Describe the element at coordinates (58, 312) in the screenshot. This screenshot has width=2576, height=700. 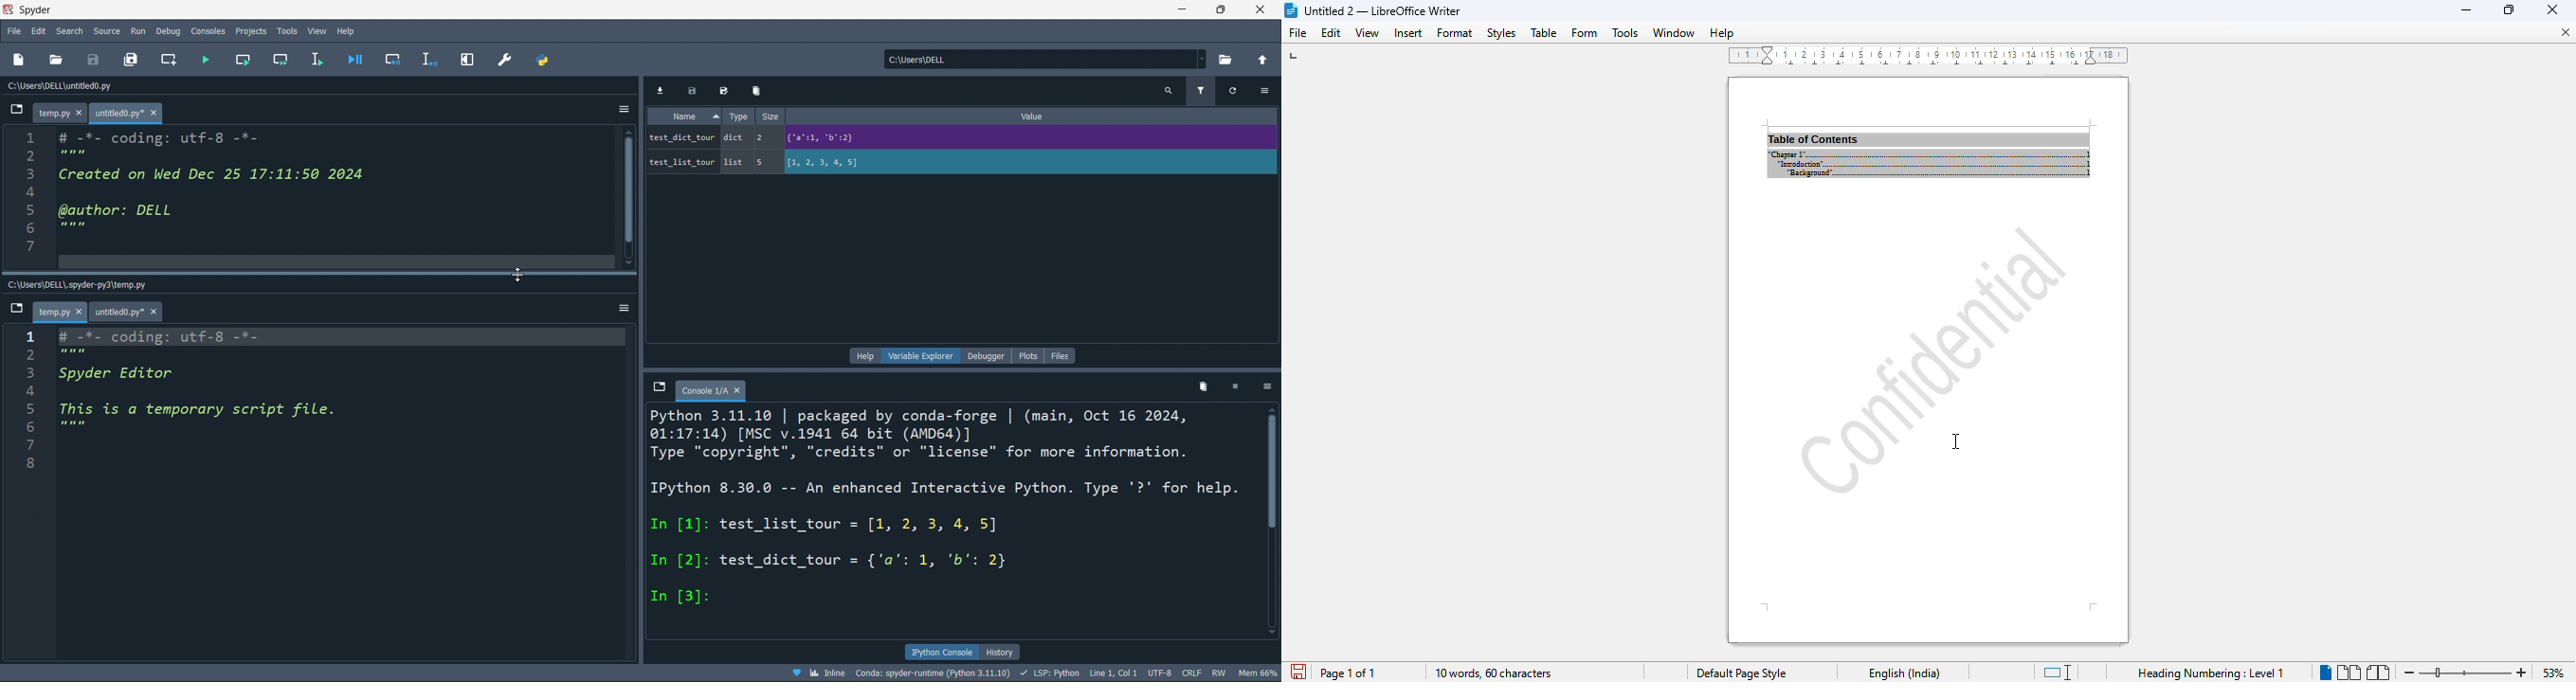
I see `~ temppy ` at that location.